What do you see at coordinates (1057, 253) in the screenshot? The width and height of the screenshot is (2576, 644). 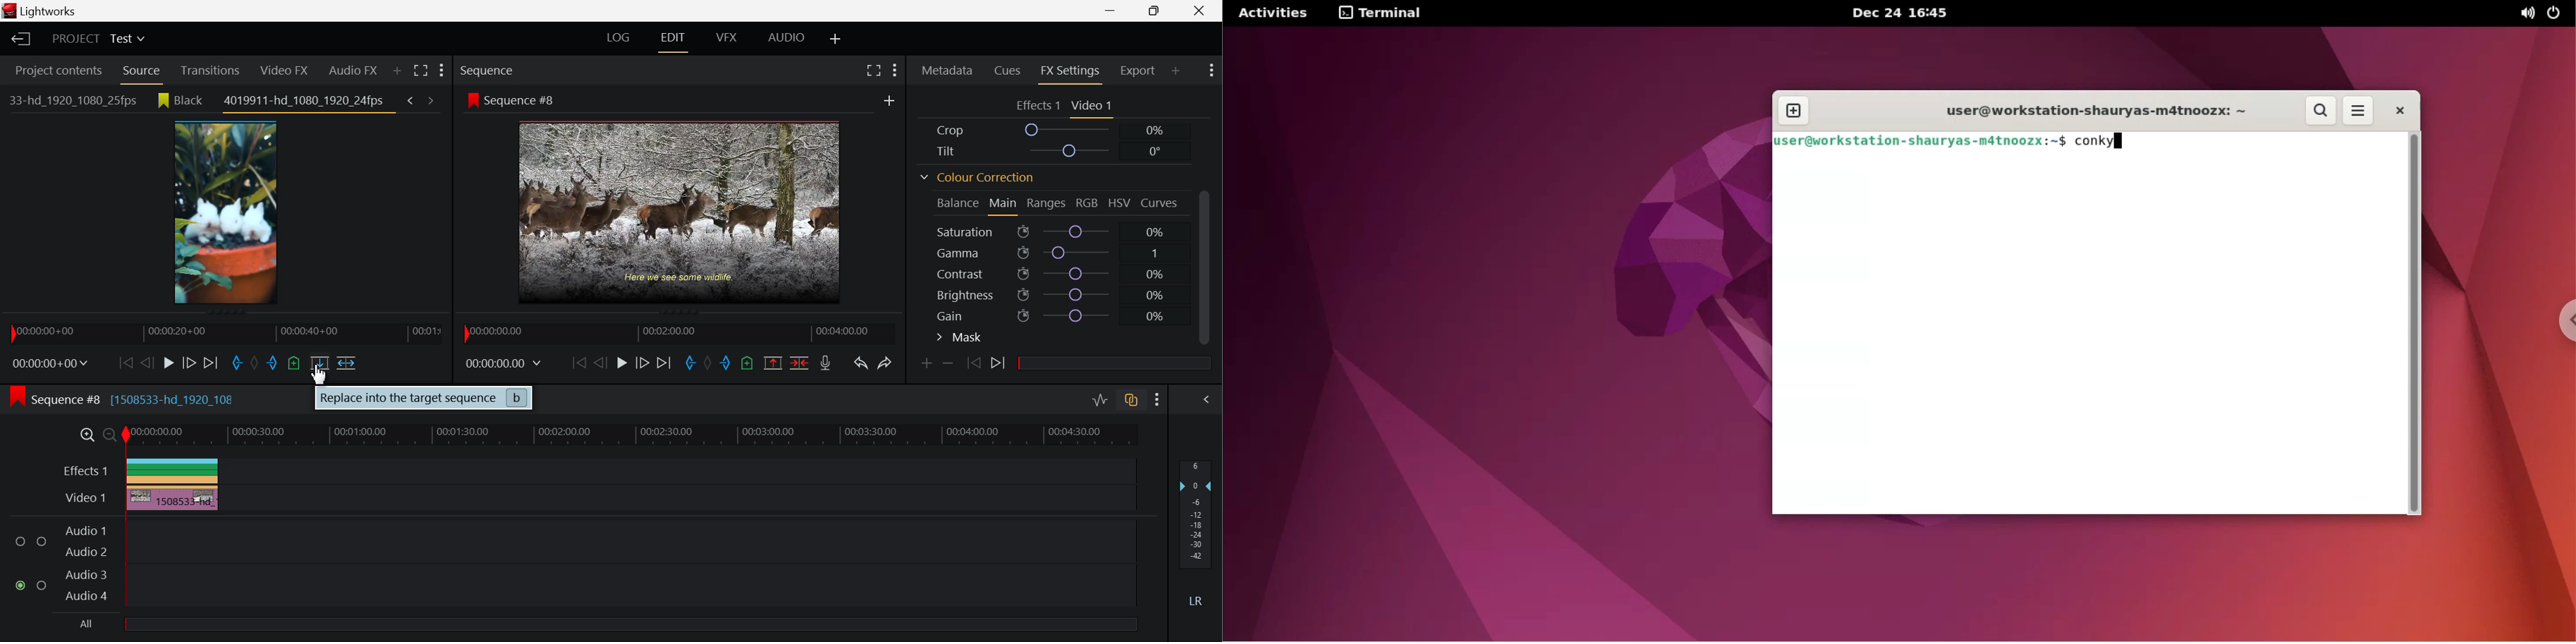 I see `Gamma` at bounding box center [1057, 253].